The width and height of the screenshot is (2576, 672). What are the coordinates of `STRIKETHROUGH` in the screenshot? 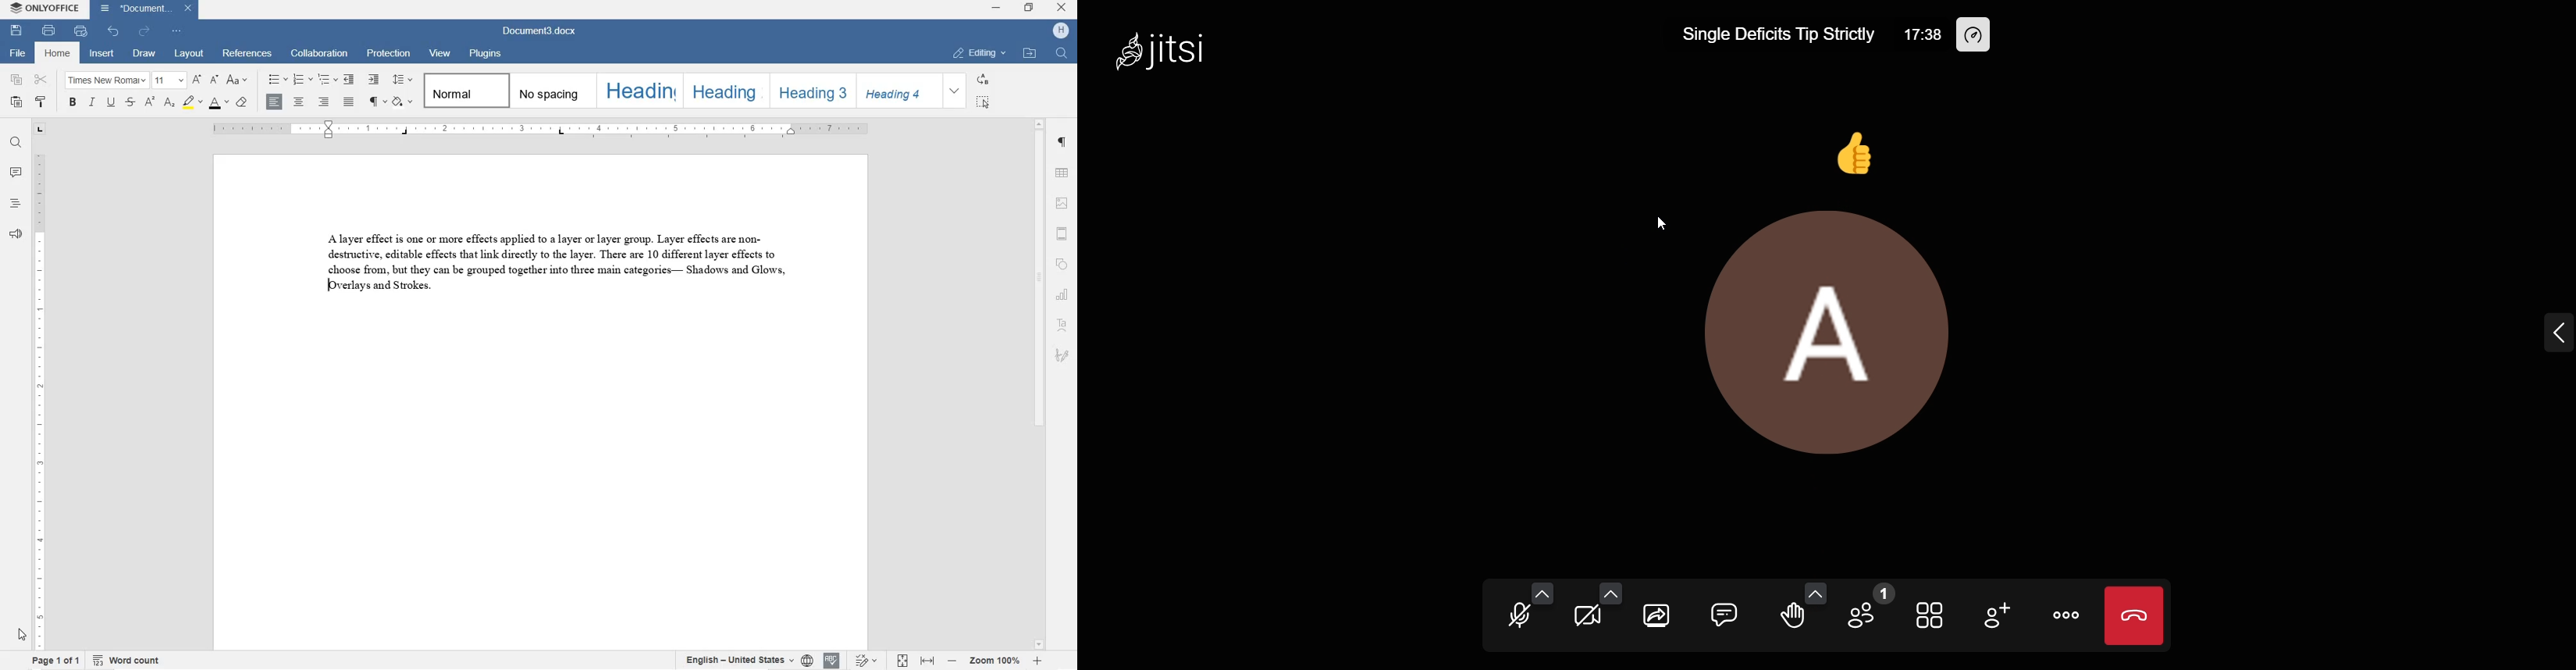 It's located at (130, 103).